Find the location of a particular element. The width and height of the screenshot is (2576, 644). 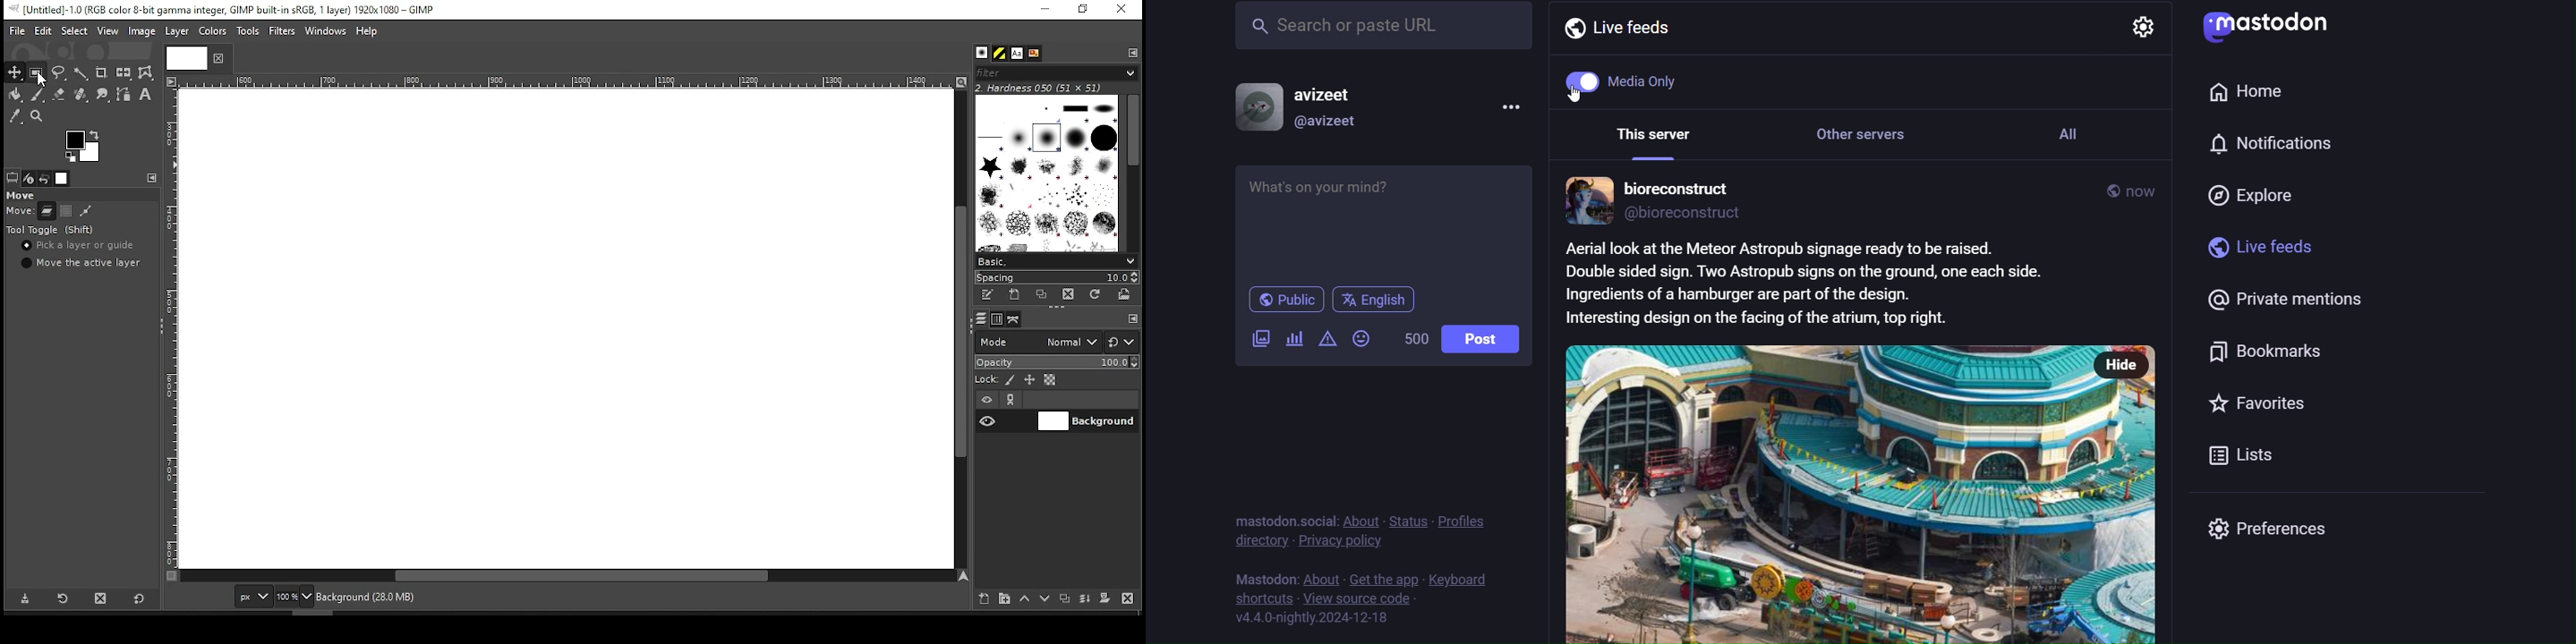

profile picture is located at coordinates (1590, 200).